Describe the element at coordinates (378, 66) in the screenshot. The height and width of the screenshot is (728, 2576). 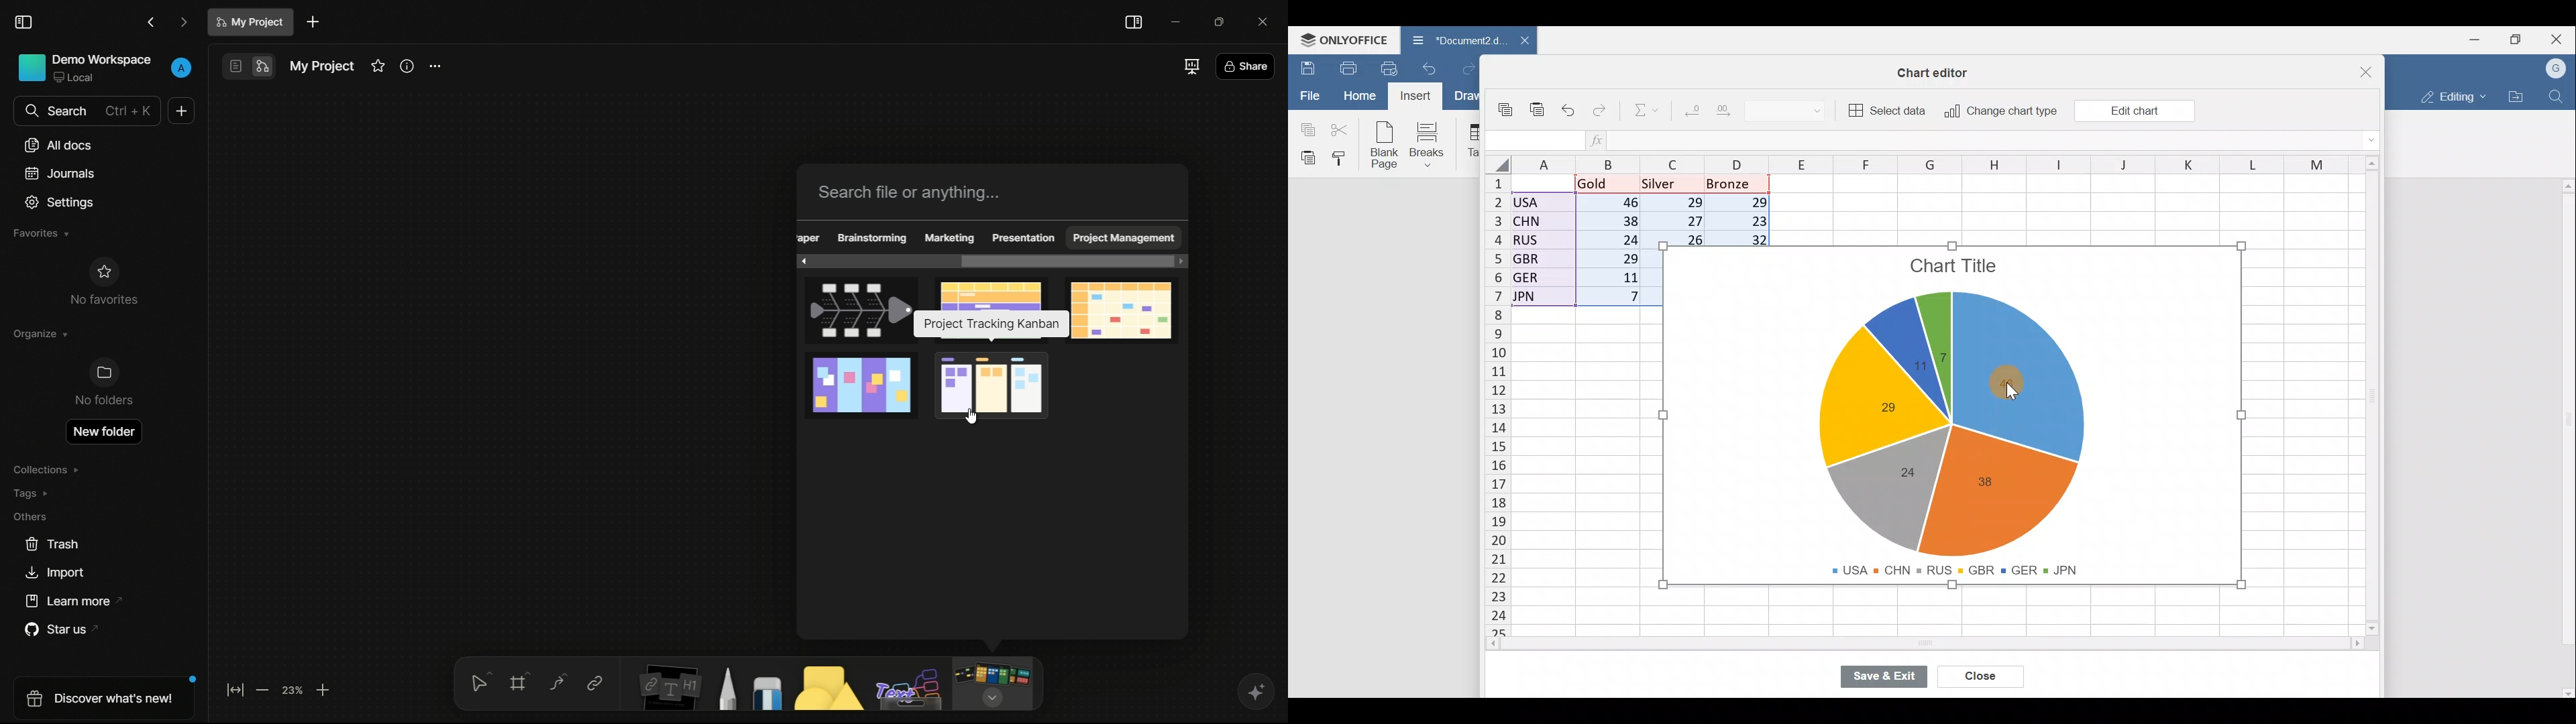
I see `favorites` at that location.